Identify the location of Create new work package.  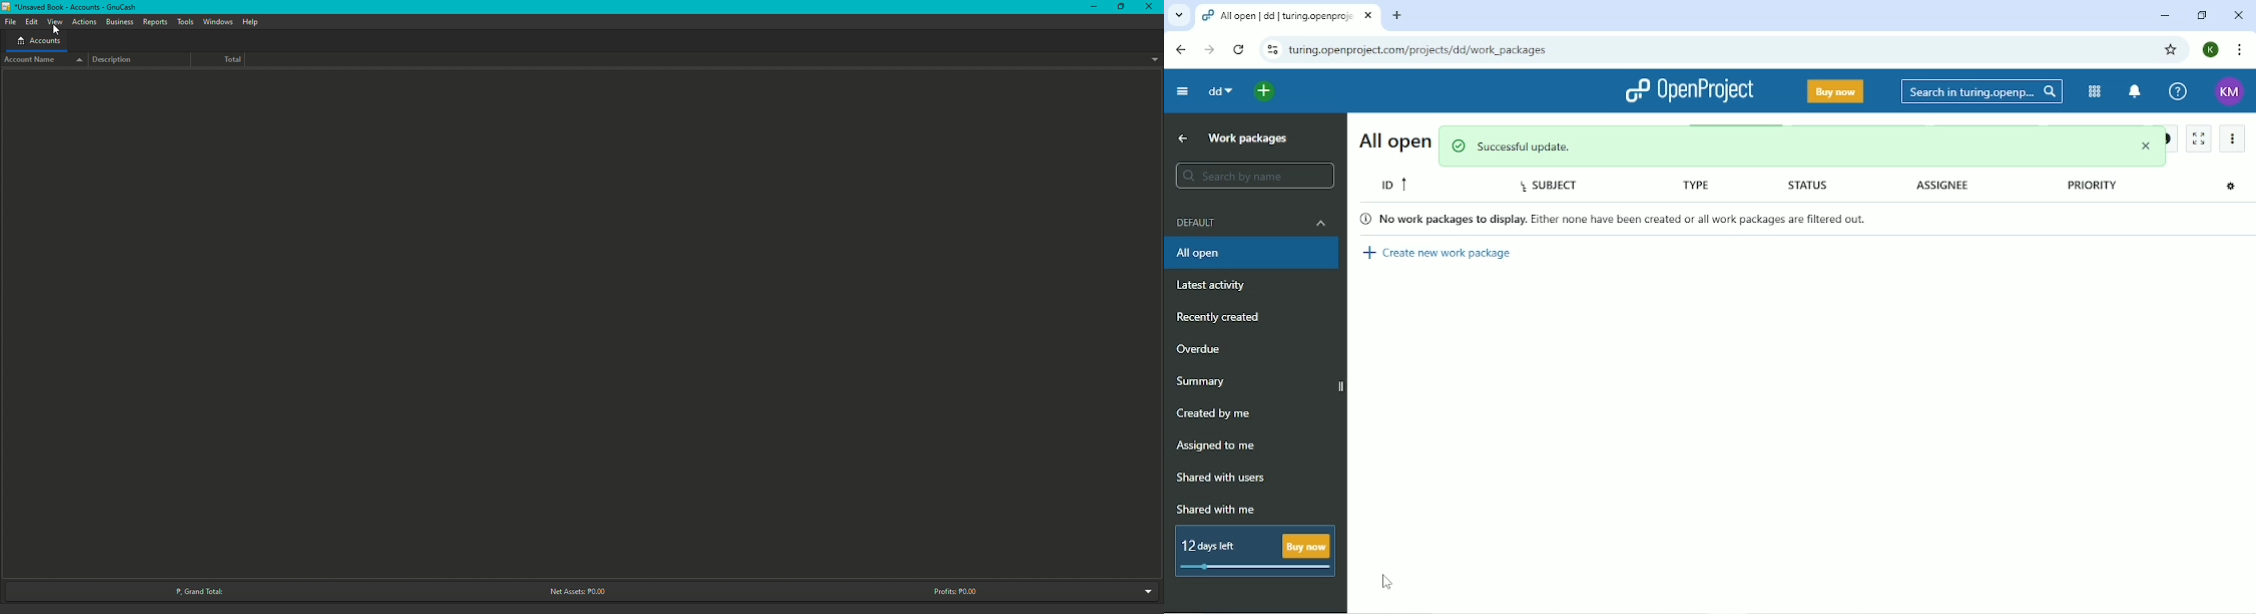
(1439, 249).